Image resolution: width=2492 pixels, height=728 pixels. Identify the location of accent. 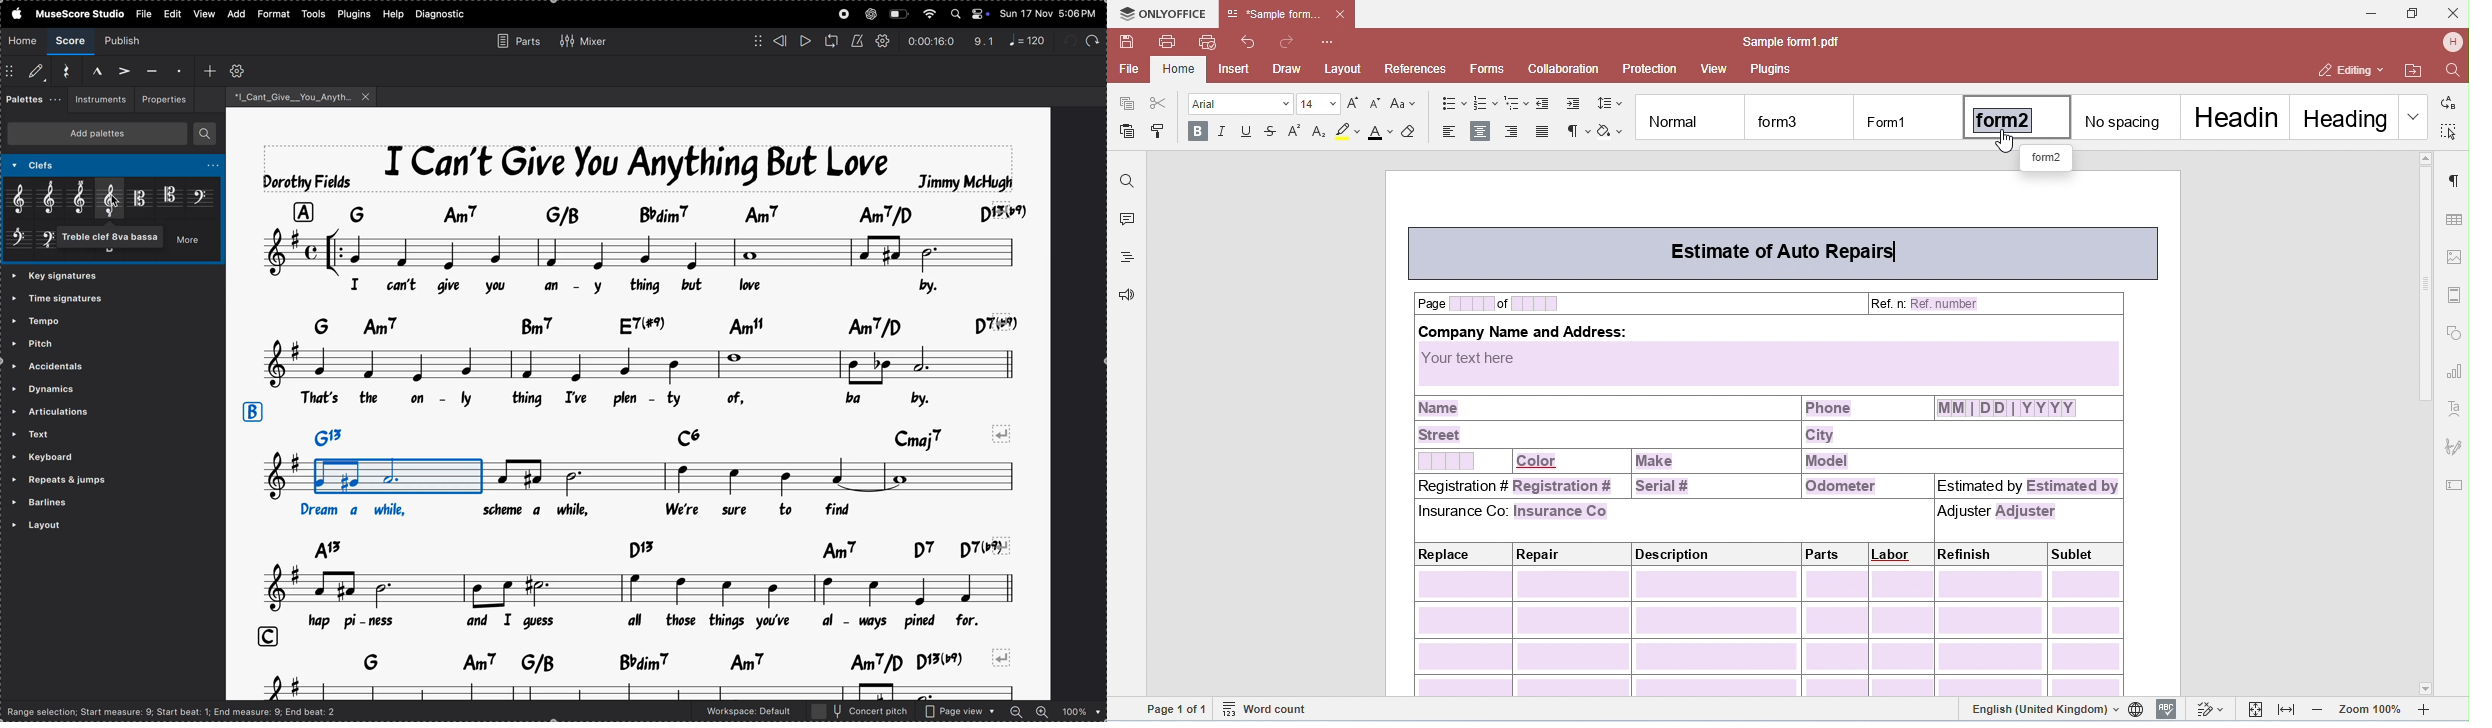
(120, 69).